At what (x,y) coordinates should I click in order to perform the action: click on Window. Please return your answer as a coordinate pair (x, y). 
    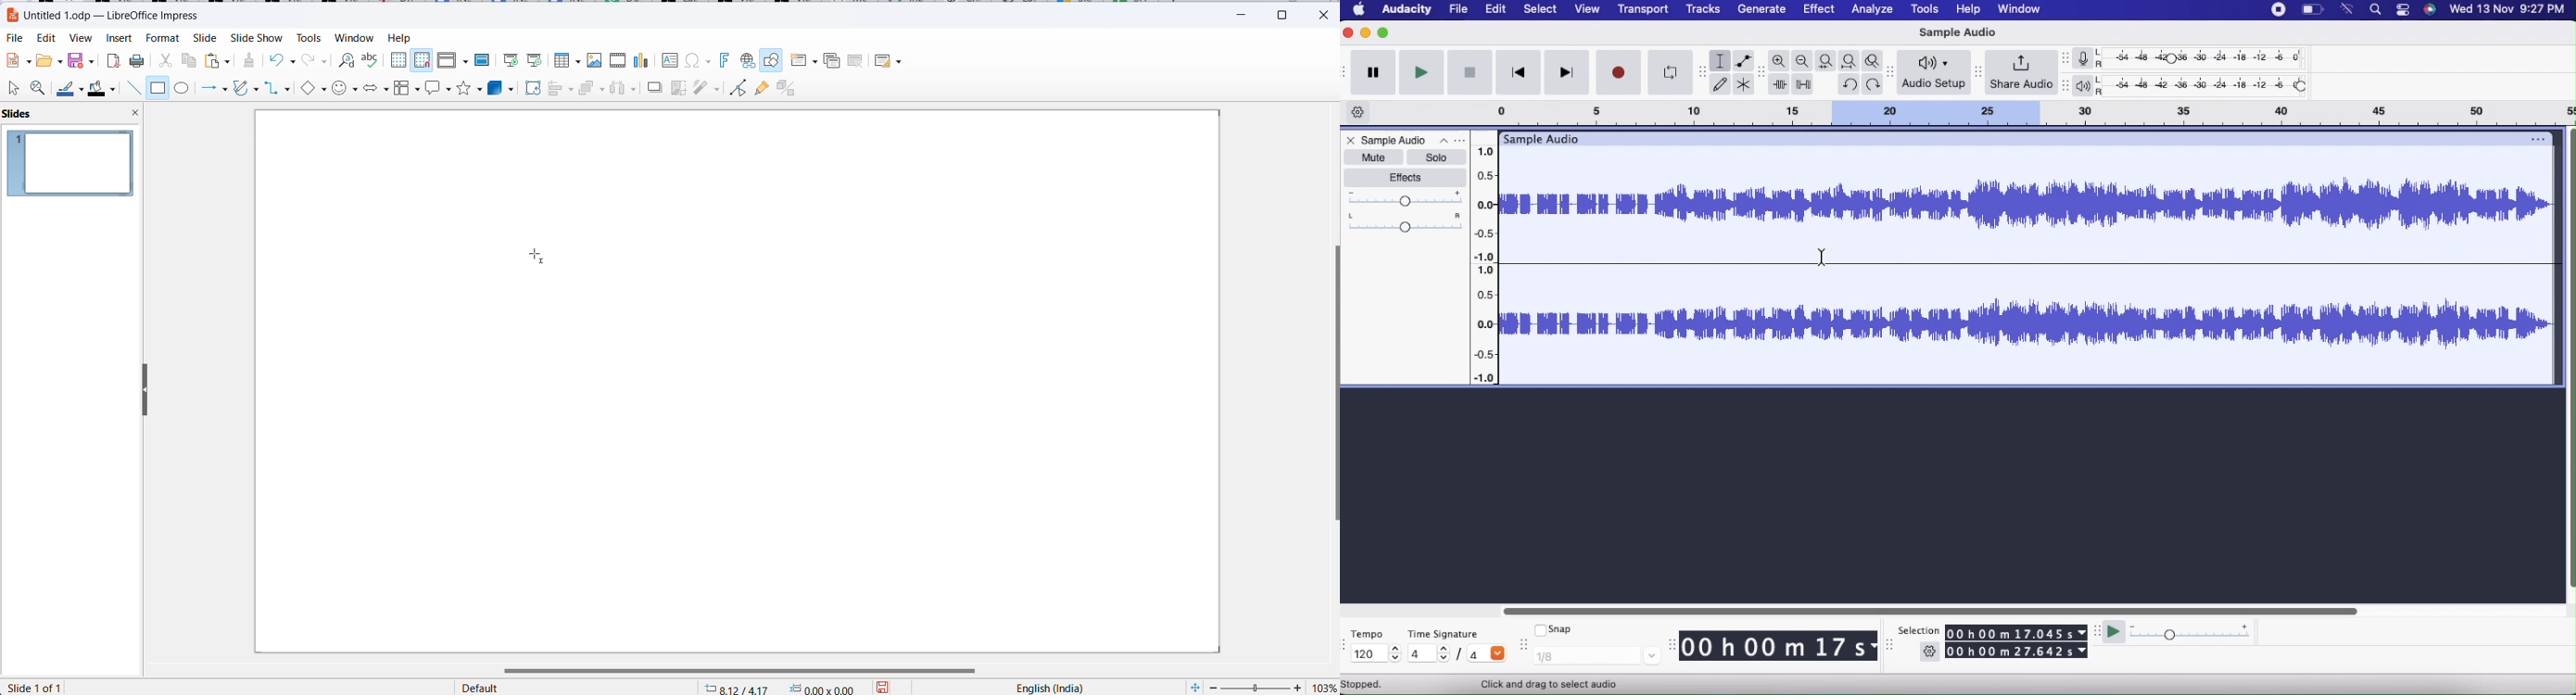
    Looking at the image, I should click on (355, 39).